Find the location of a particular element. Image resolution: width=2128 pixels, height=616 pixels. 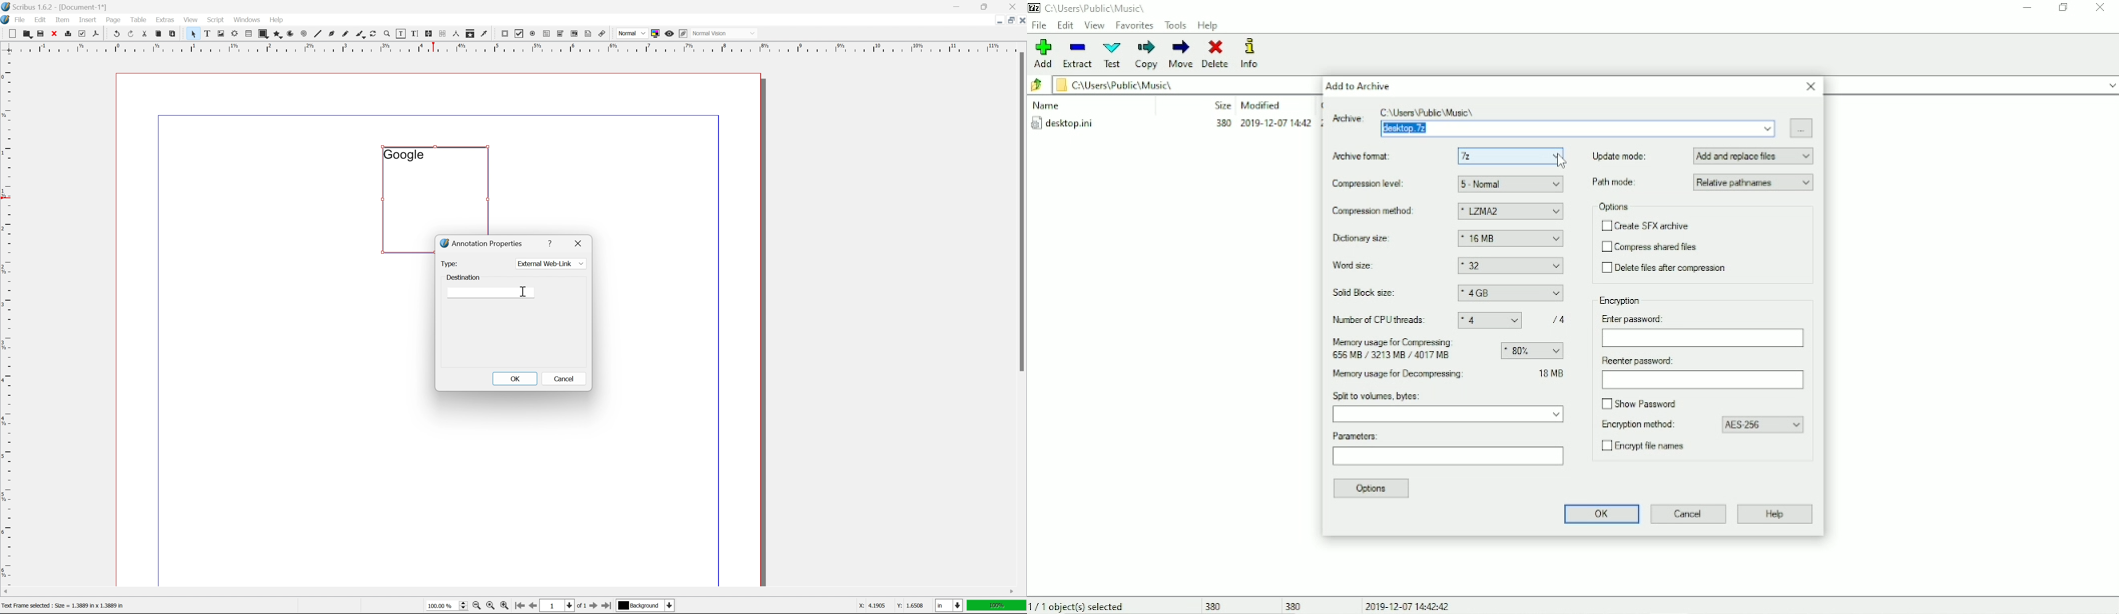

pdf list box is located at coordinates (574, 35).